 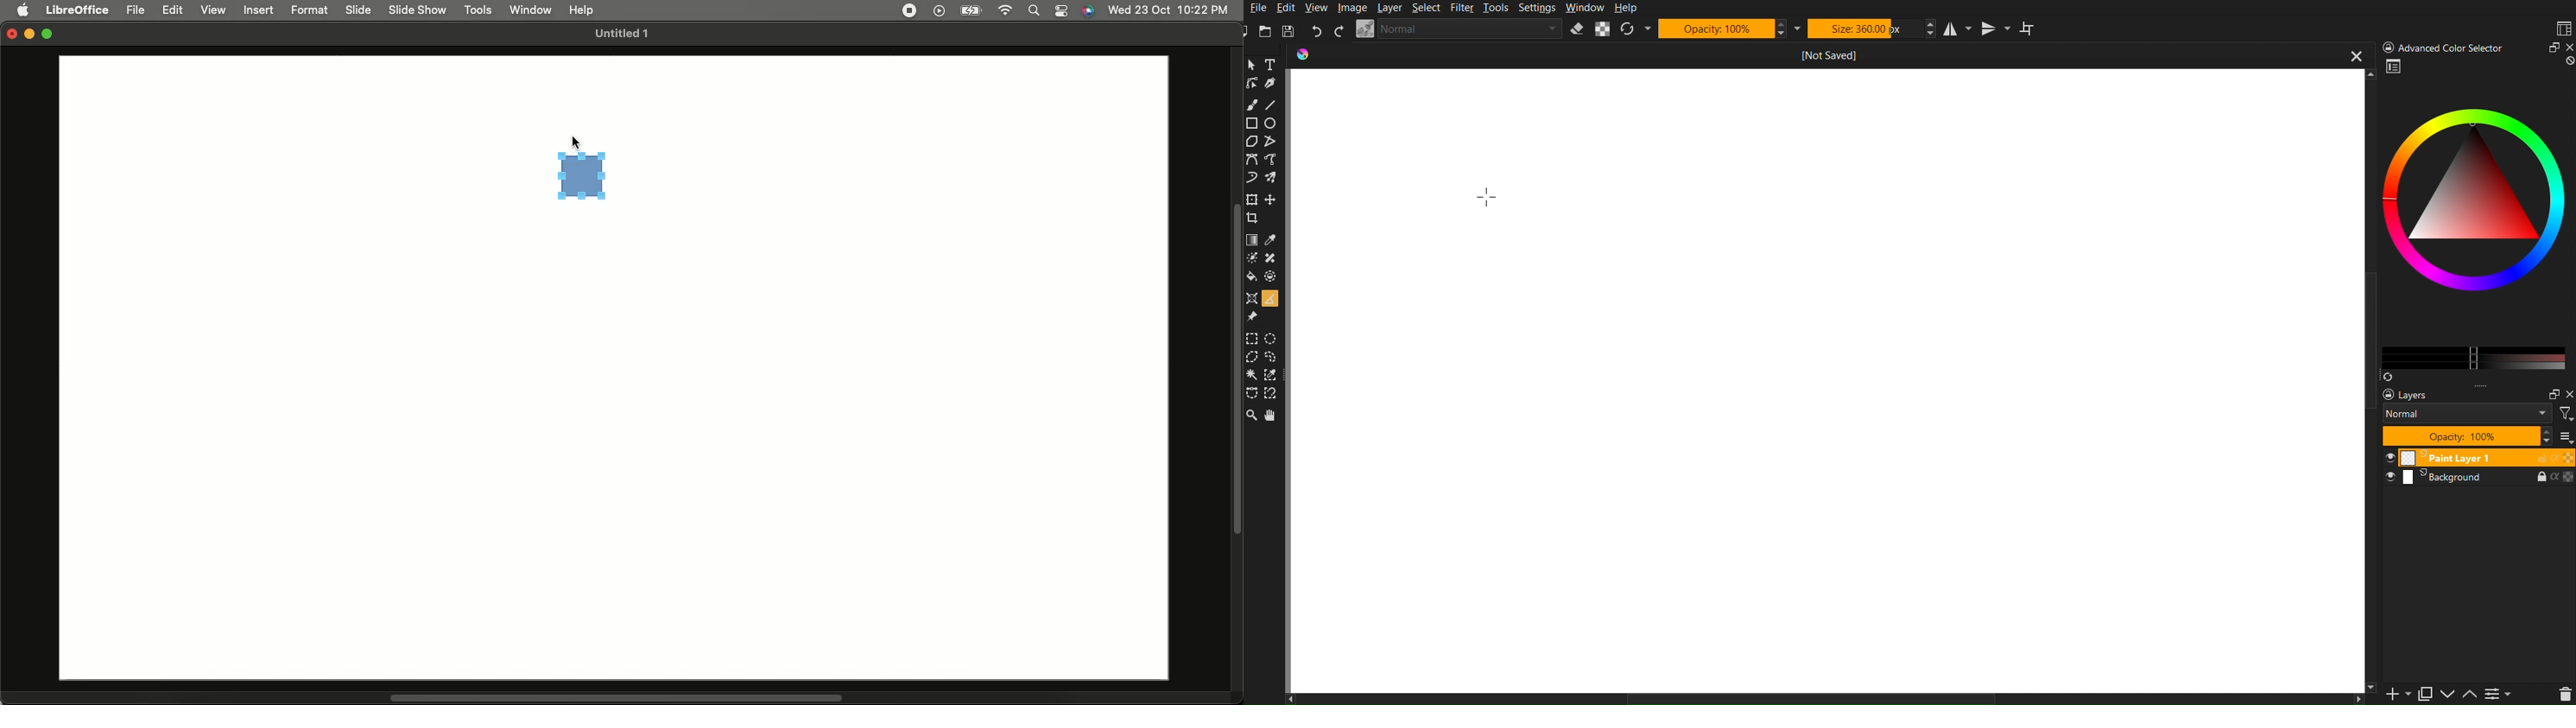 I want to click on Recording, so click(x=908, y=10).